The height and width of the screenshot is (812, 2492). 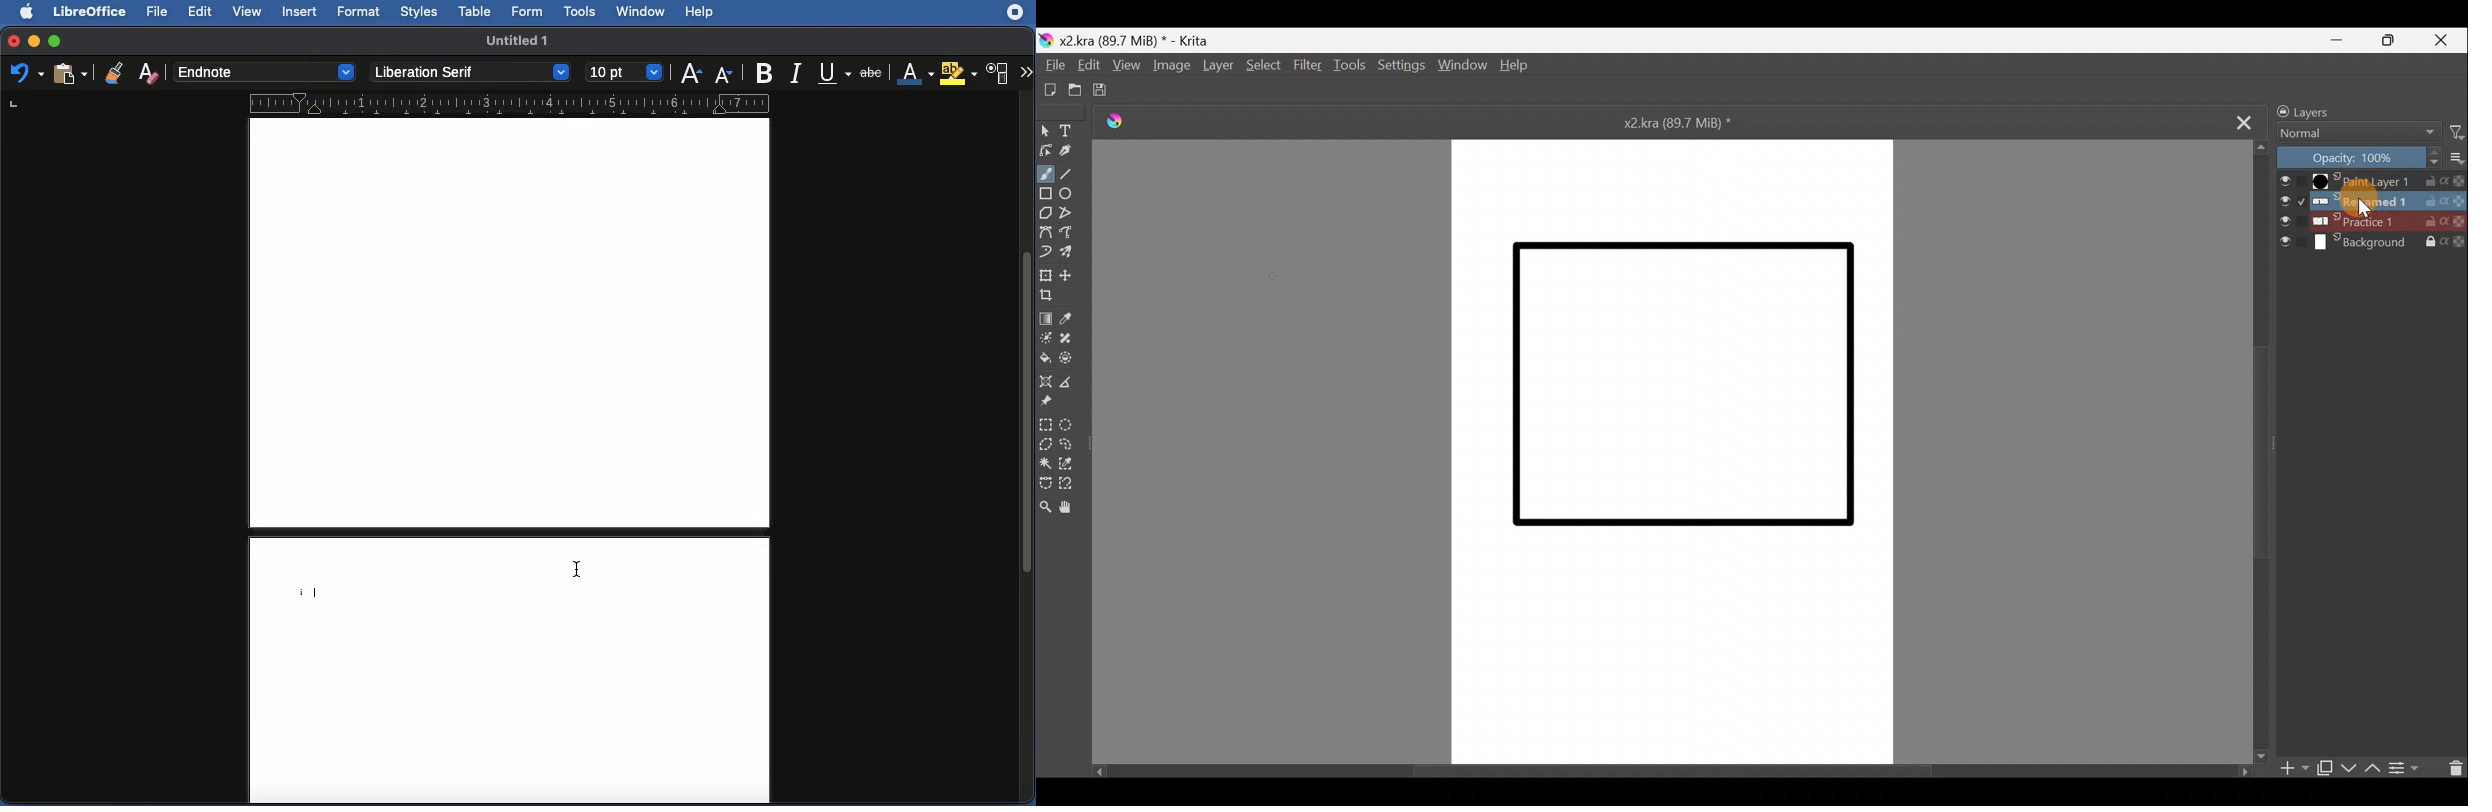 What do you see at coordinates (2452, 766) in the screenshot?
I see `Delete layer/mask` at bounding box center [2452, 766].